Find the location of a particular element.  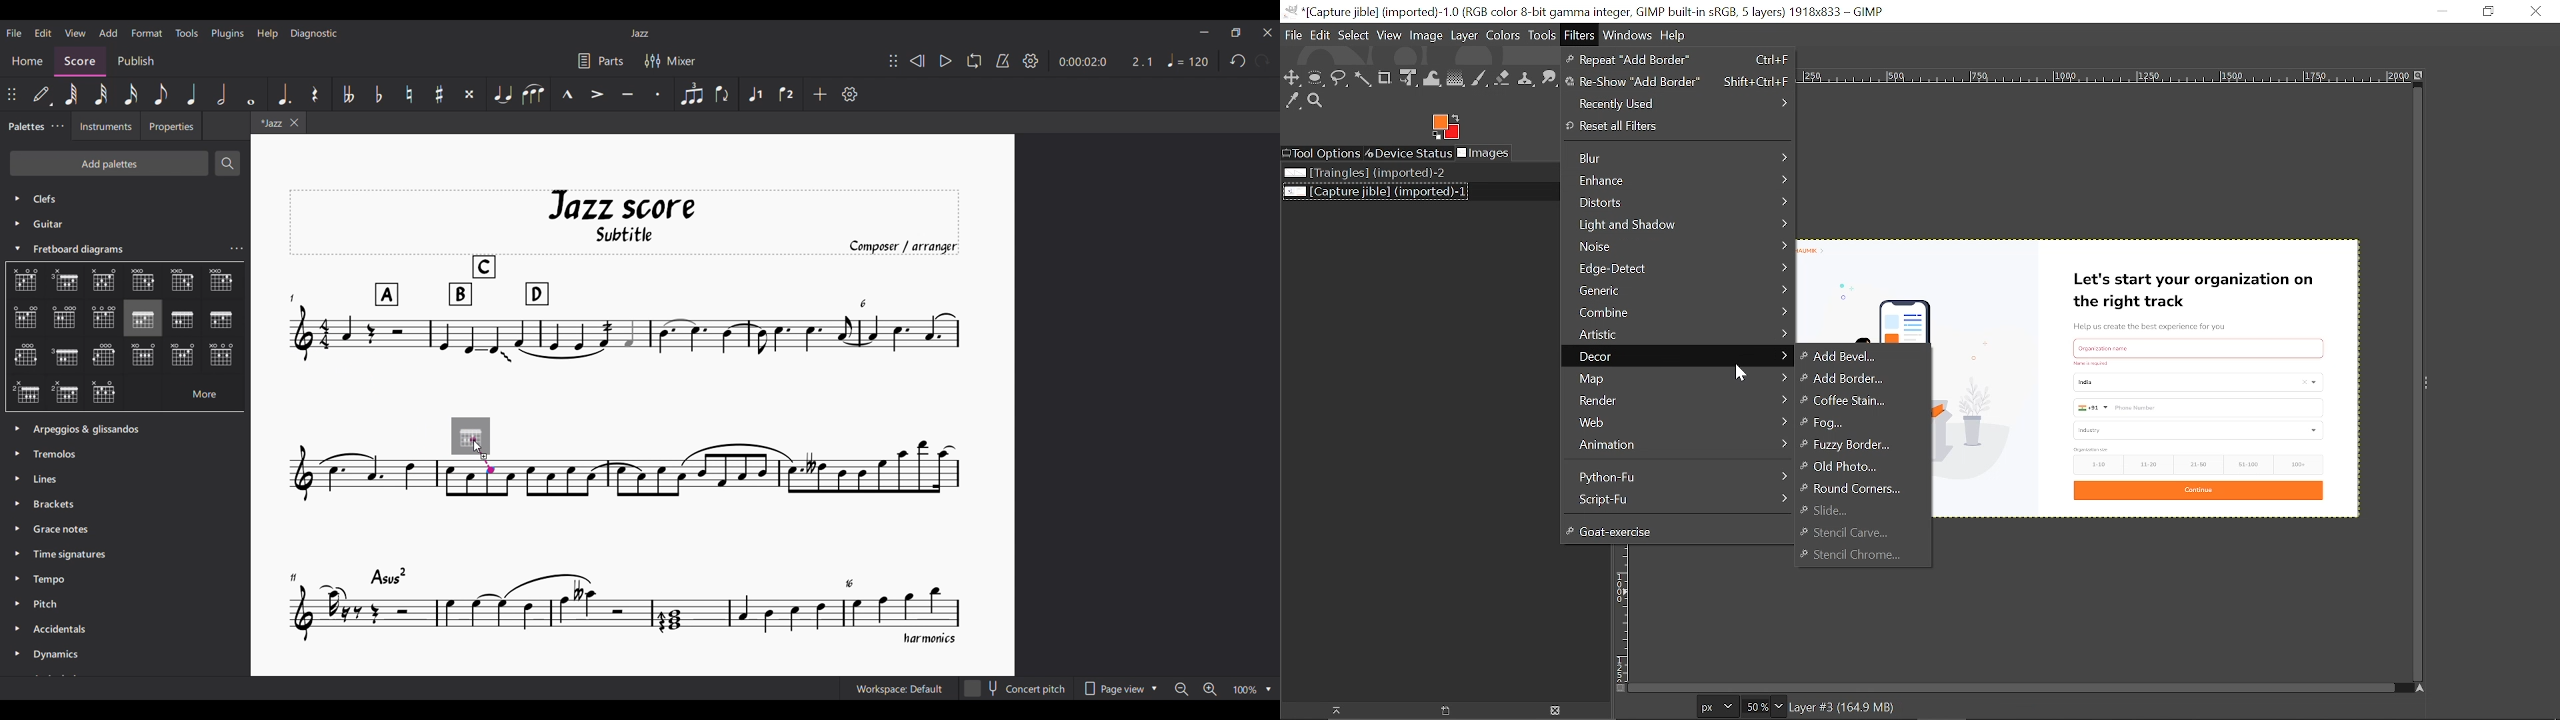

Pitch is located at coordinates (56, 605).